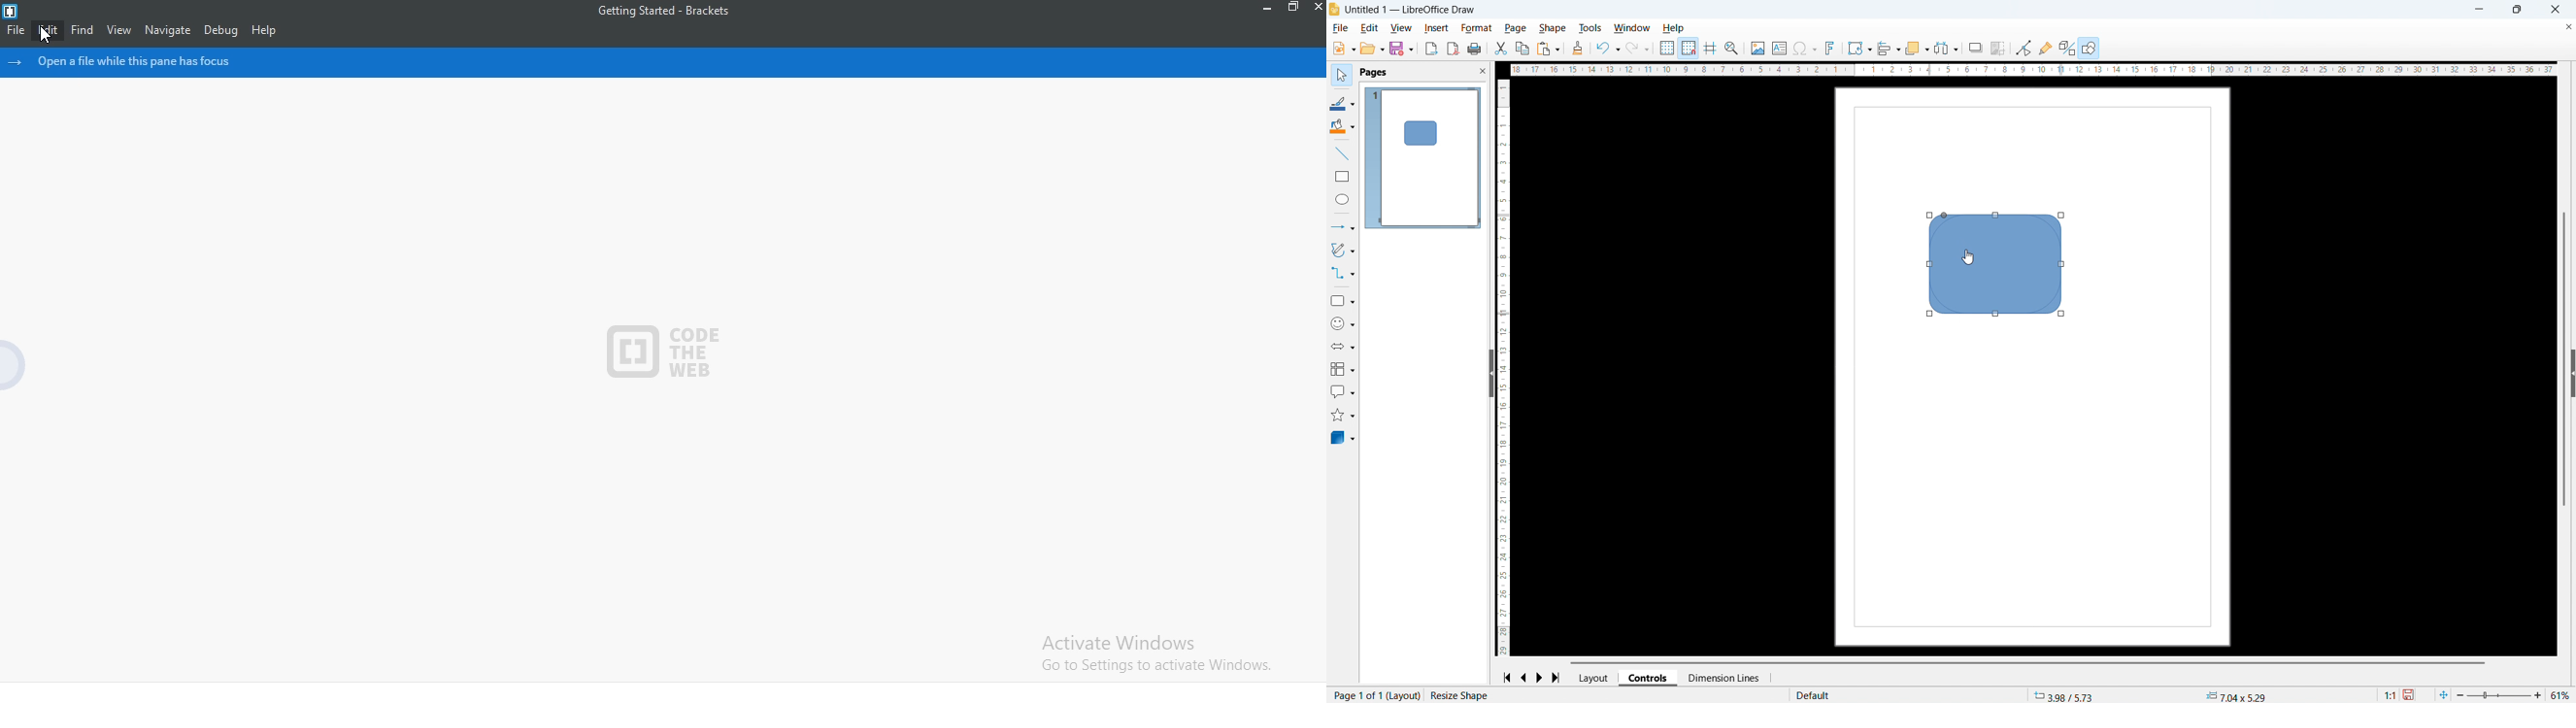  I want to click on Shape selected, so click(1465, 695).